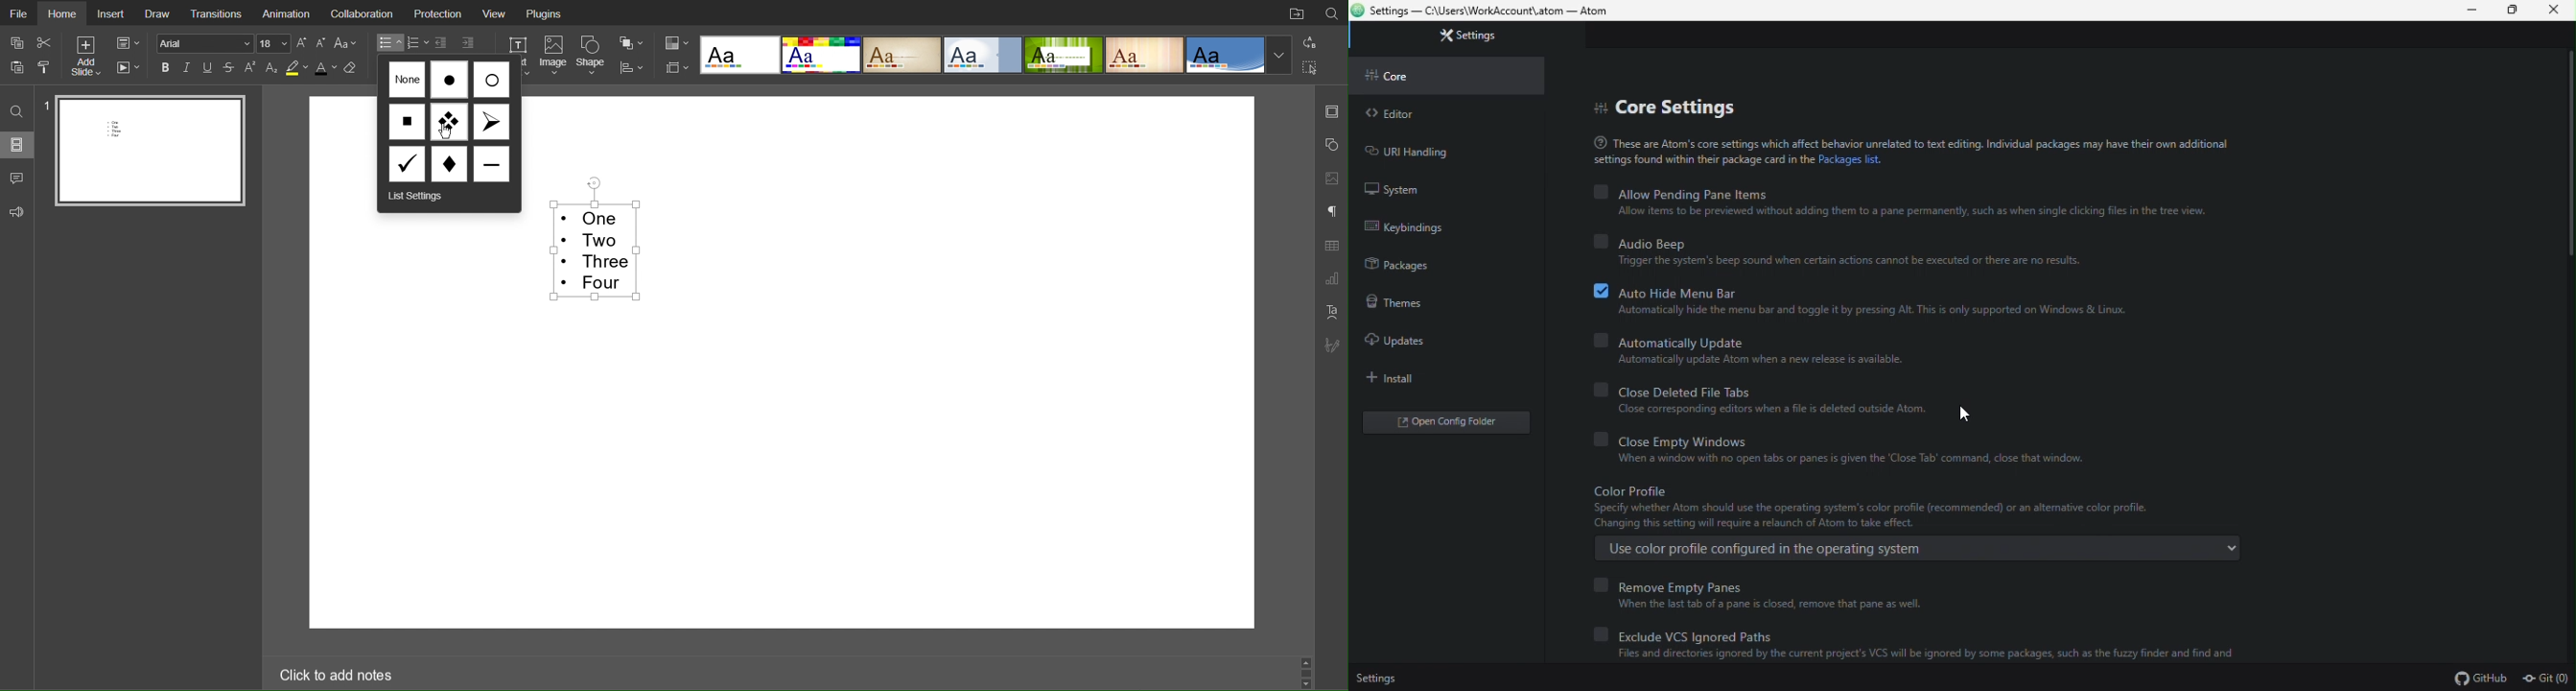 The width and height of the screenshot is (2576, 700). I want to click on List Settings, so click(412, 196).